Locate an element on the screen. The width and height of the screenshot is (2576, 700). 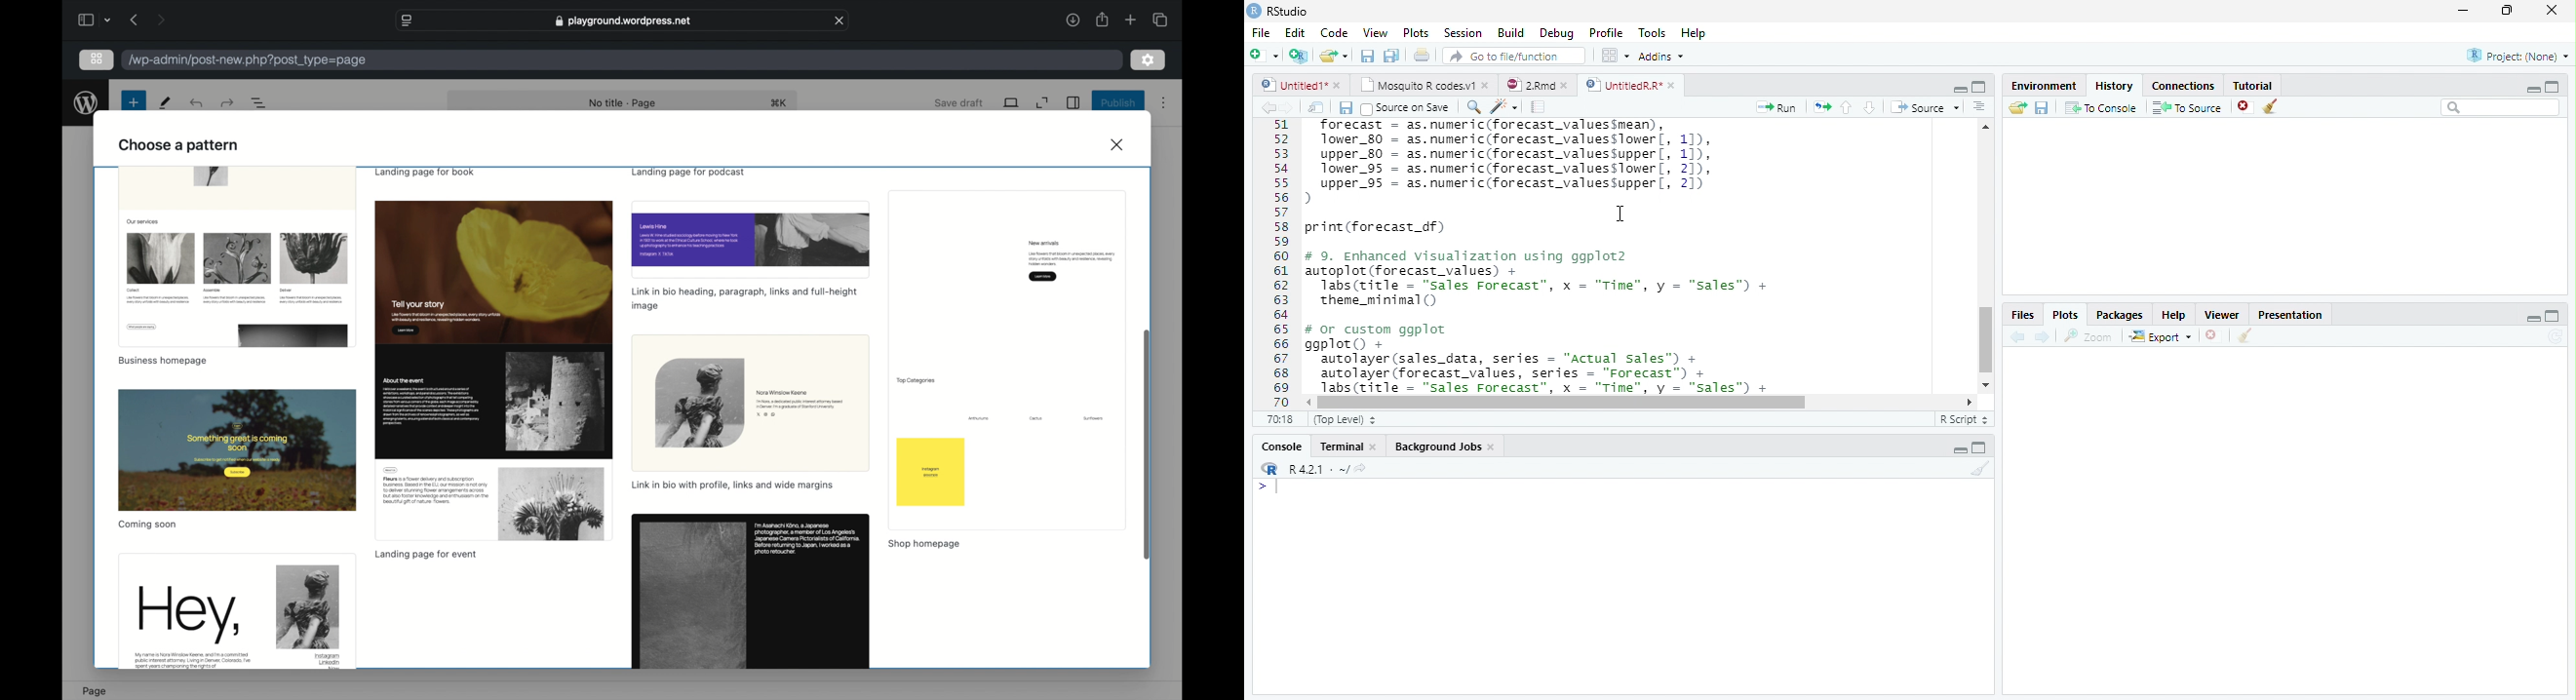
preview is located at coordinates (751, 239).